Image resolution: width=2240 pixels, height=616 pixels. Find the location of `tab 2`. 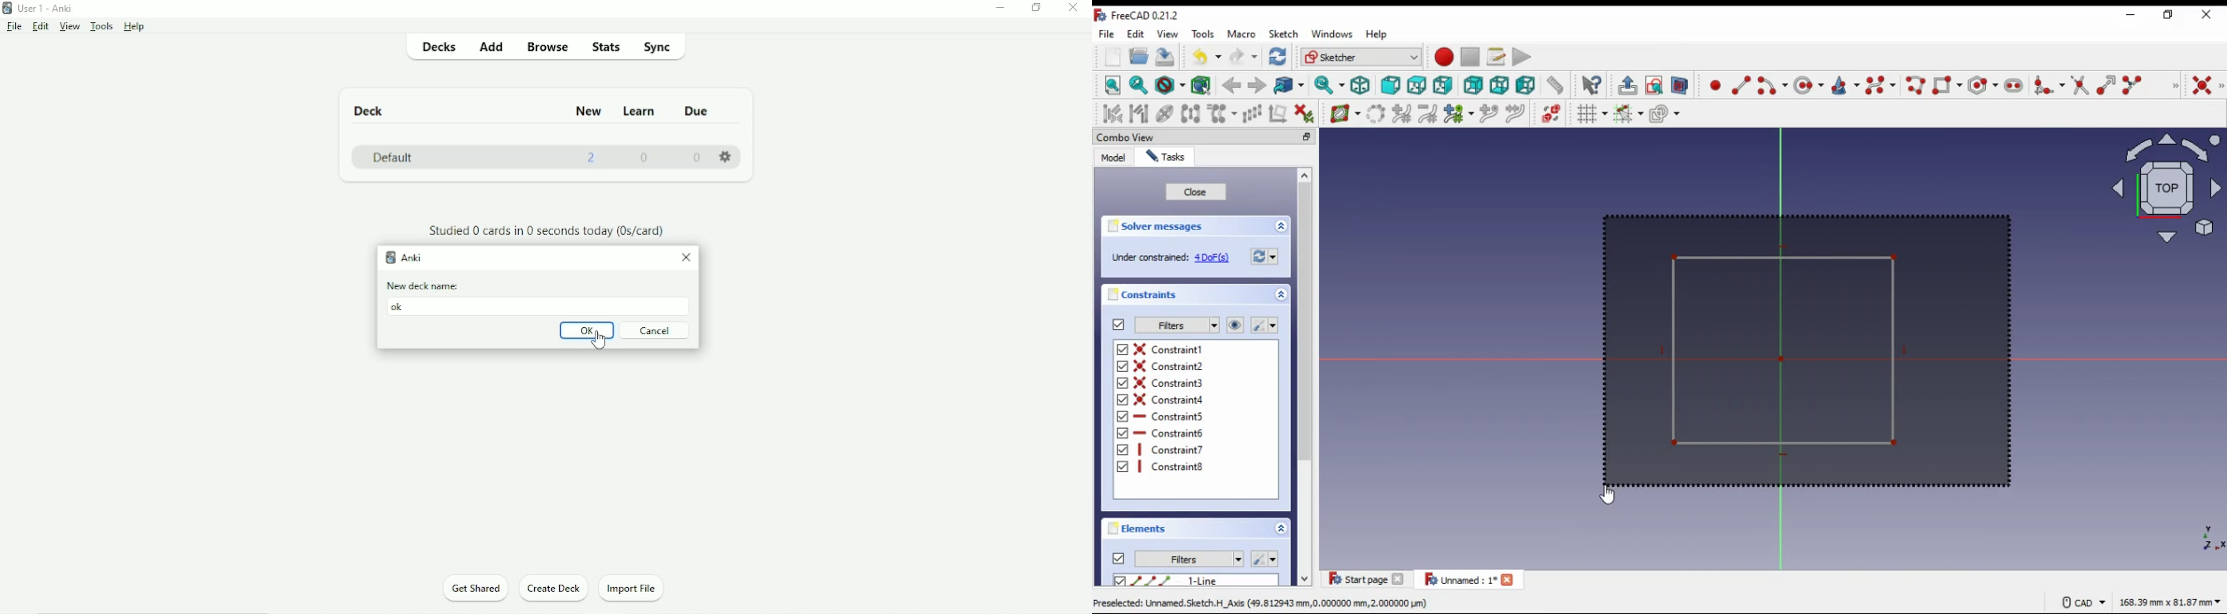

tab 2 is located at coordinates (1470, 579).